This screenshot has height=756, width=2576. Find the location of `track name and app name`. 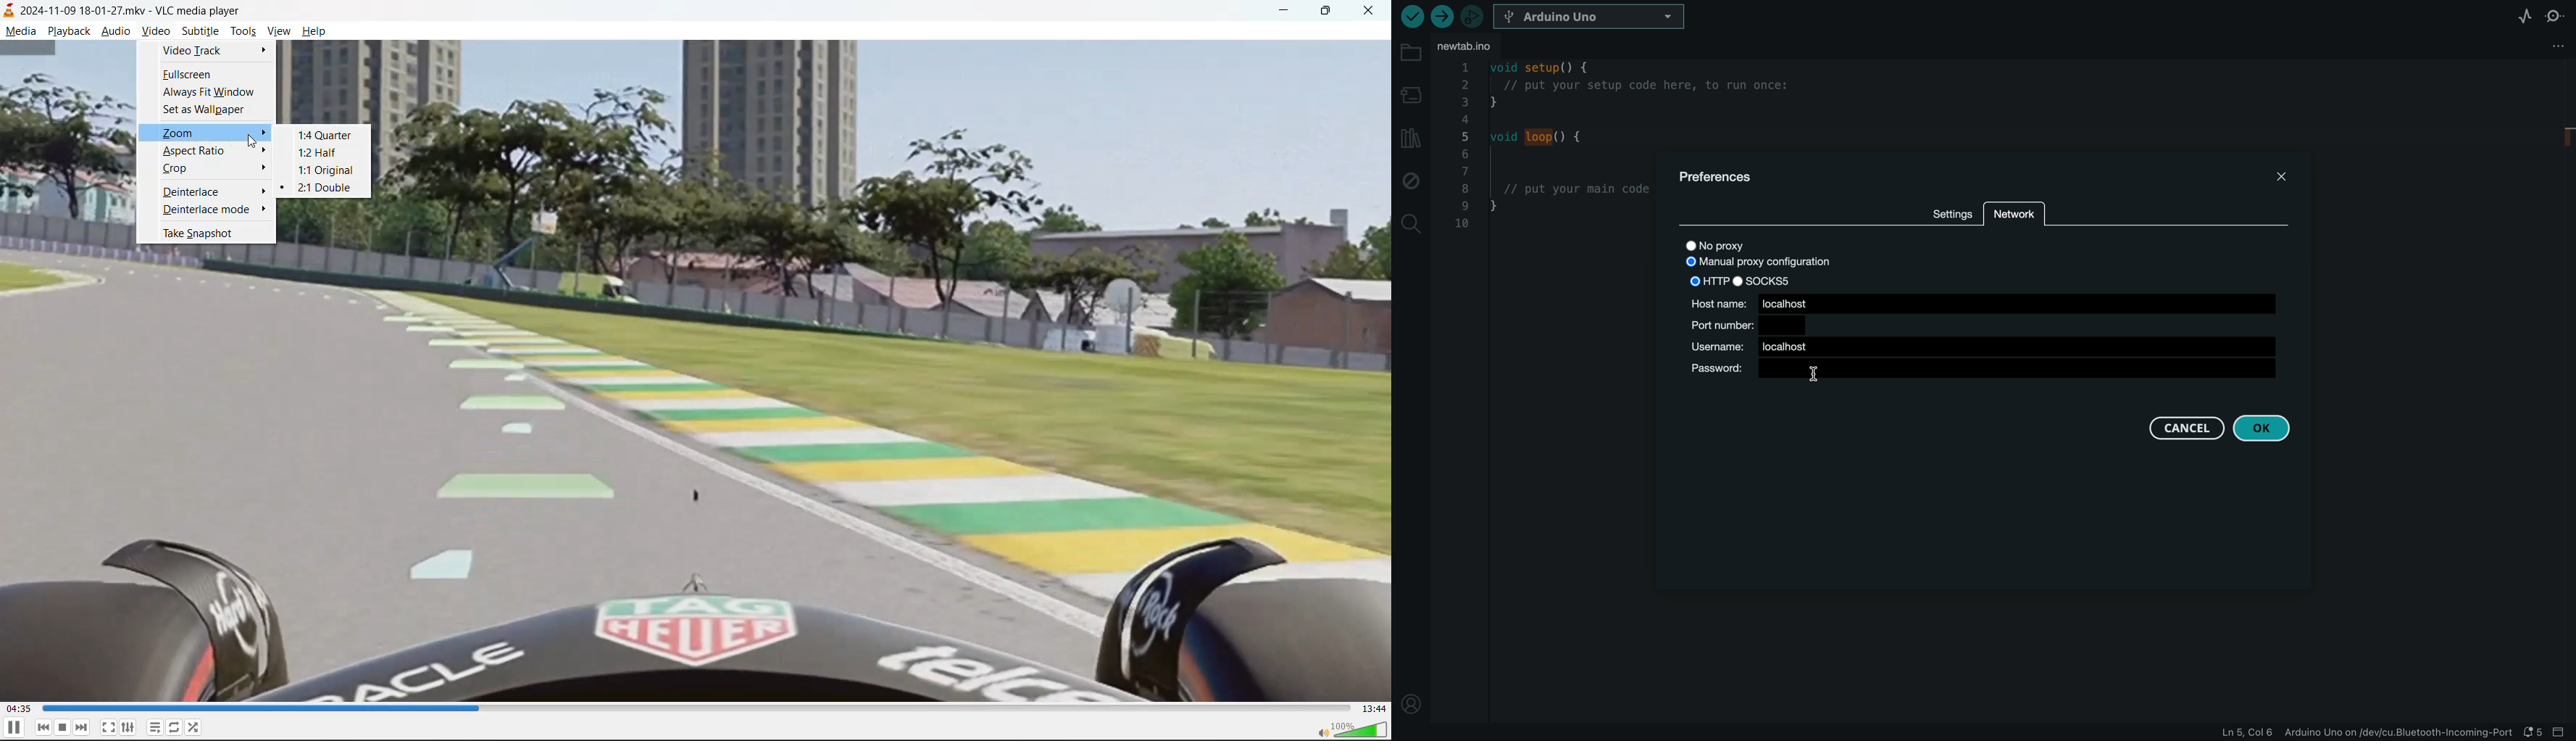

track name and app name is located at coordinates (131, 11).